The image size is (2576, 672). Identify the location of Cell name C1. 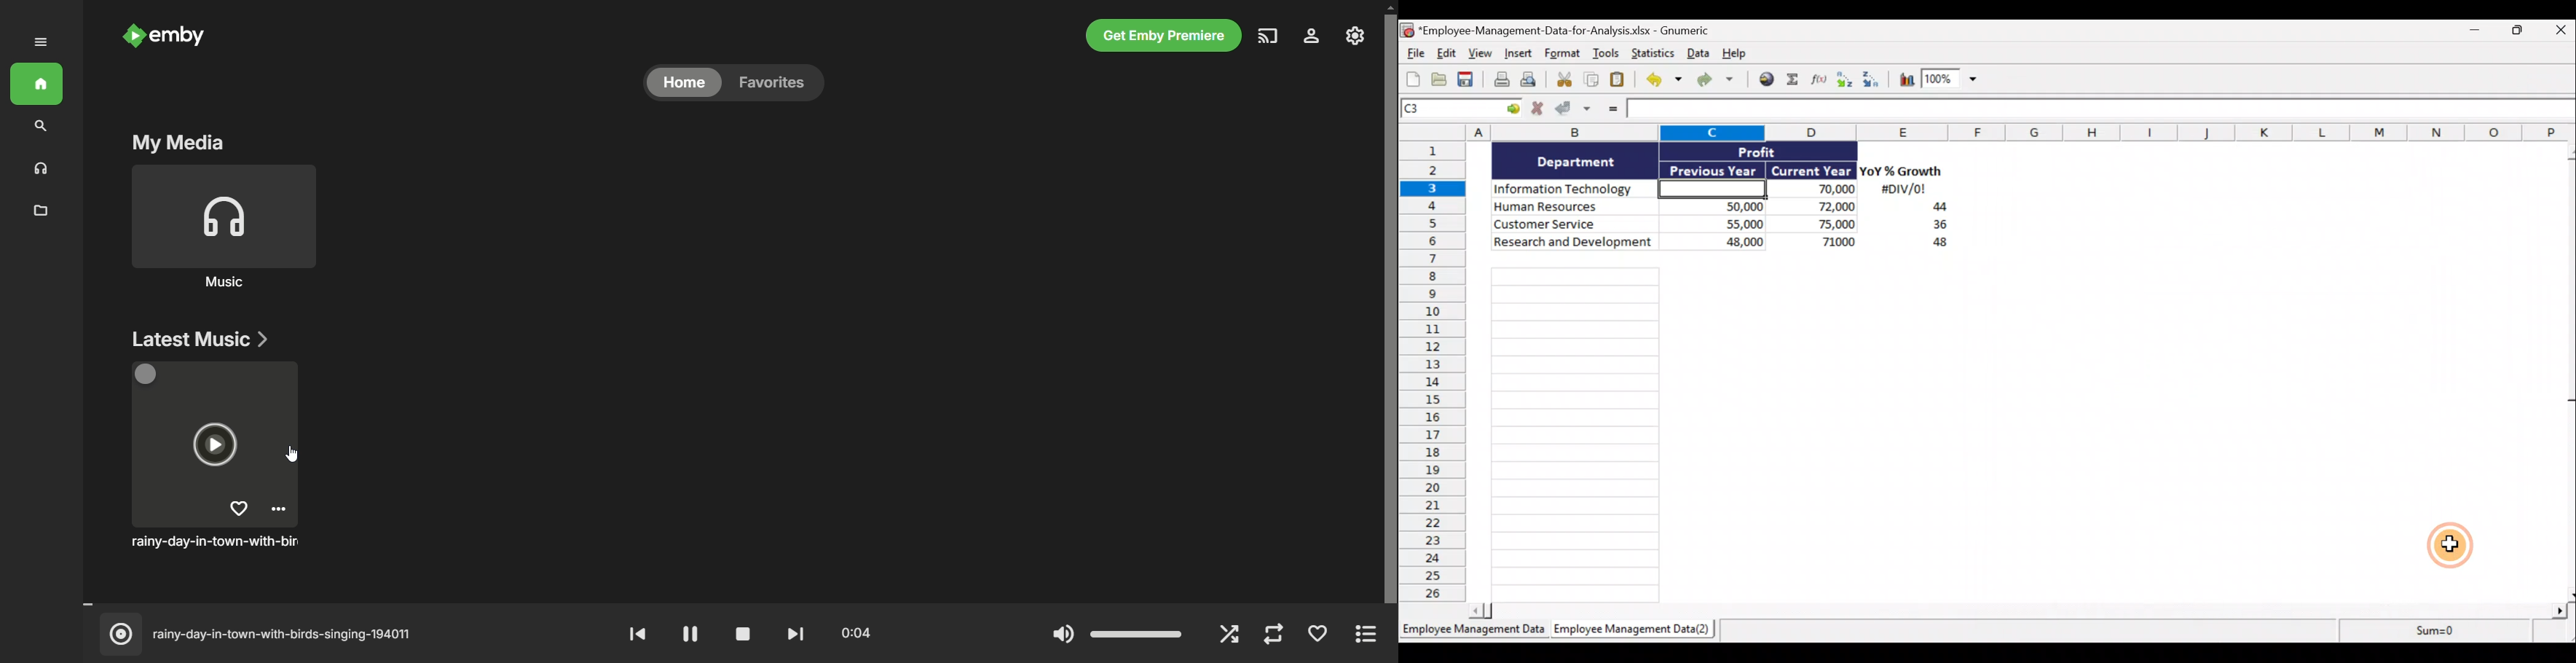
(1450, 110).